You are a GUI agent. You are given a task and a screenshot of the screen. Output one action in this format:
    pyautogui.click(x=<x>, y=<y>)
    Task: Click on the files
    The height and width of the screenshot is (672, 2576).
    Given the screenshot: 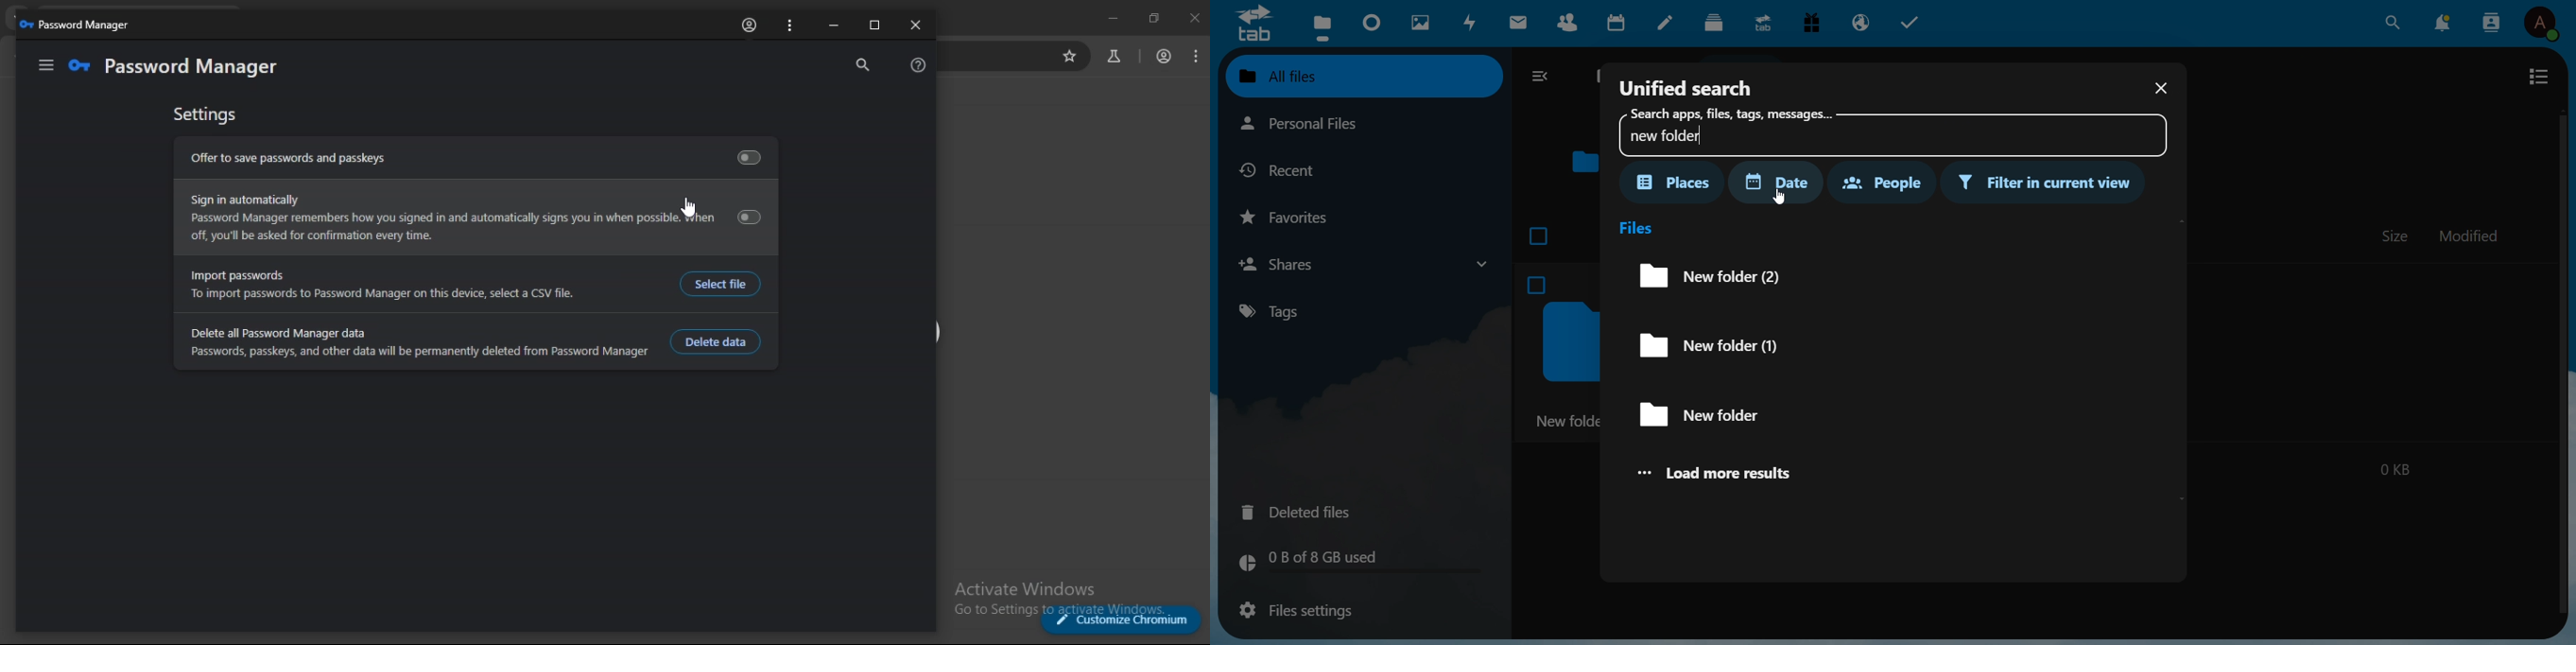 What is the action you would take?
    pyautogui.click(x=1638, y=226)
    